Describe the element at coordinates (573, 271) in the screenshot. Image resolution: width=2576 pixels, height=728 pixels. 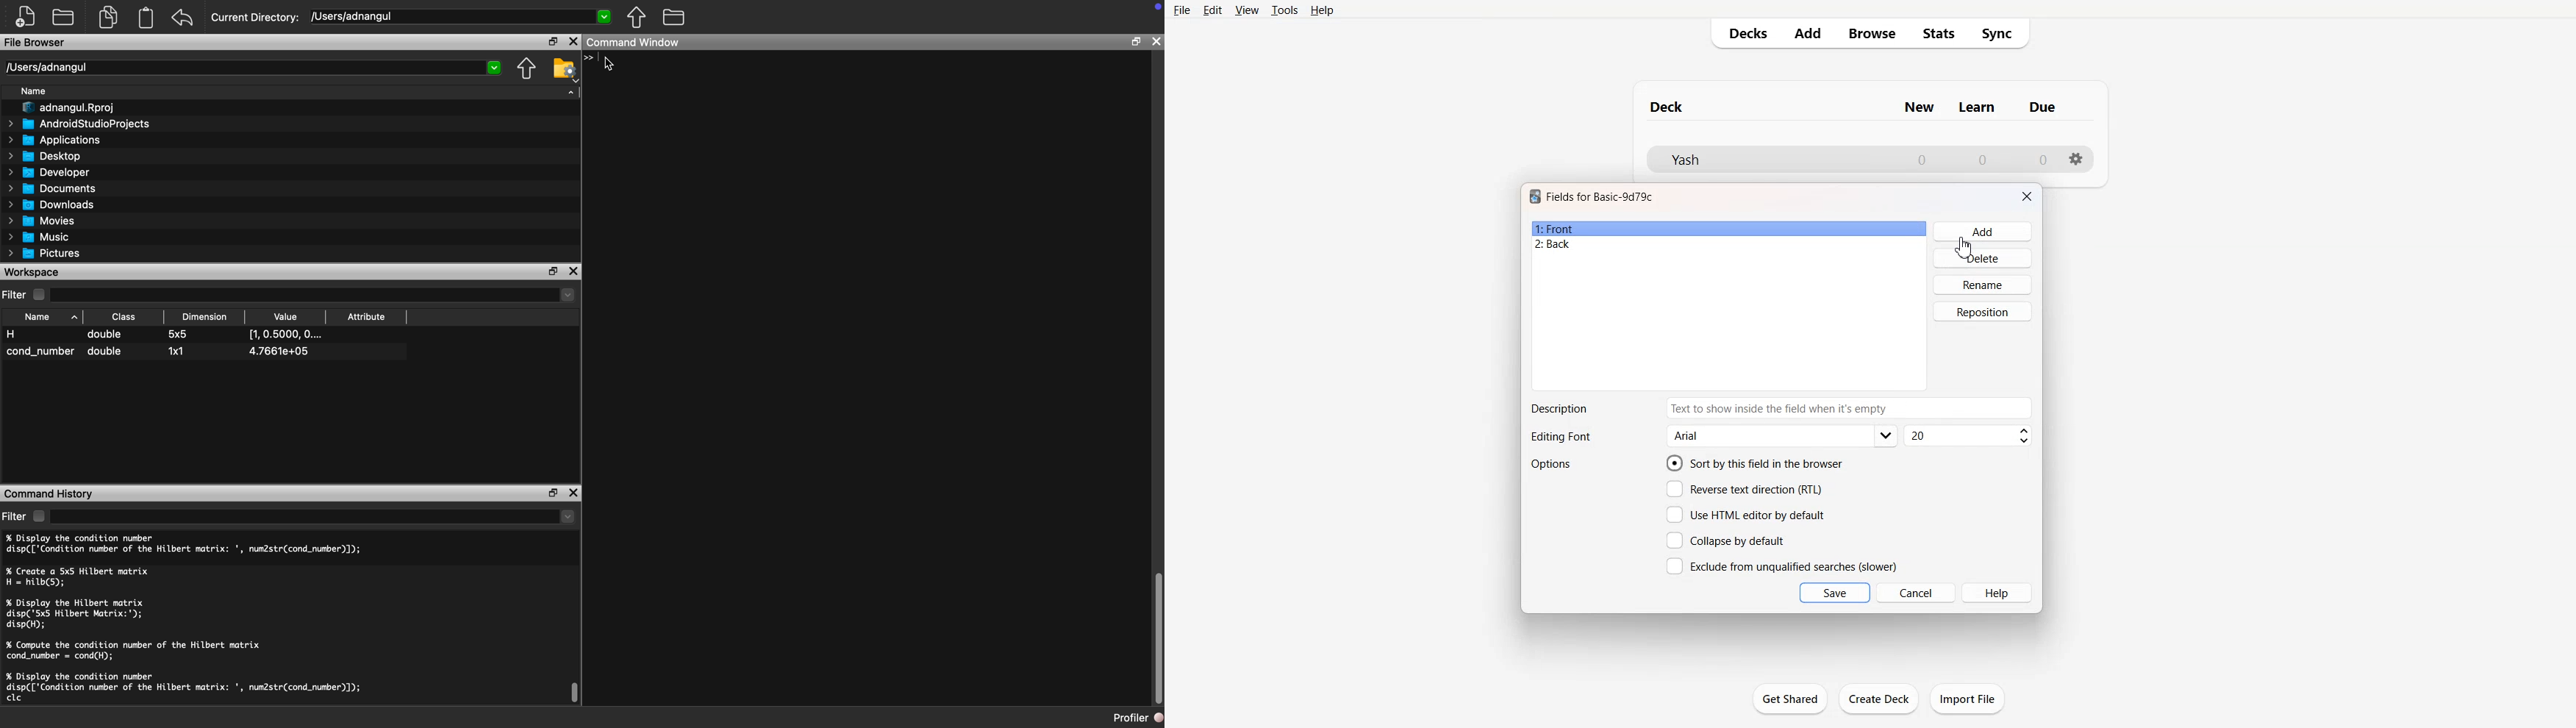
I see `Close` at that location.